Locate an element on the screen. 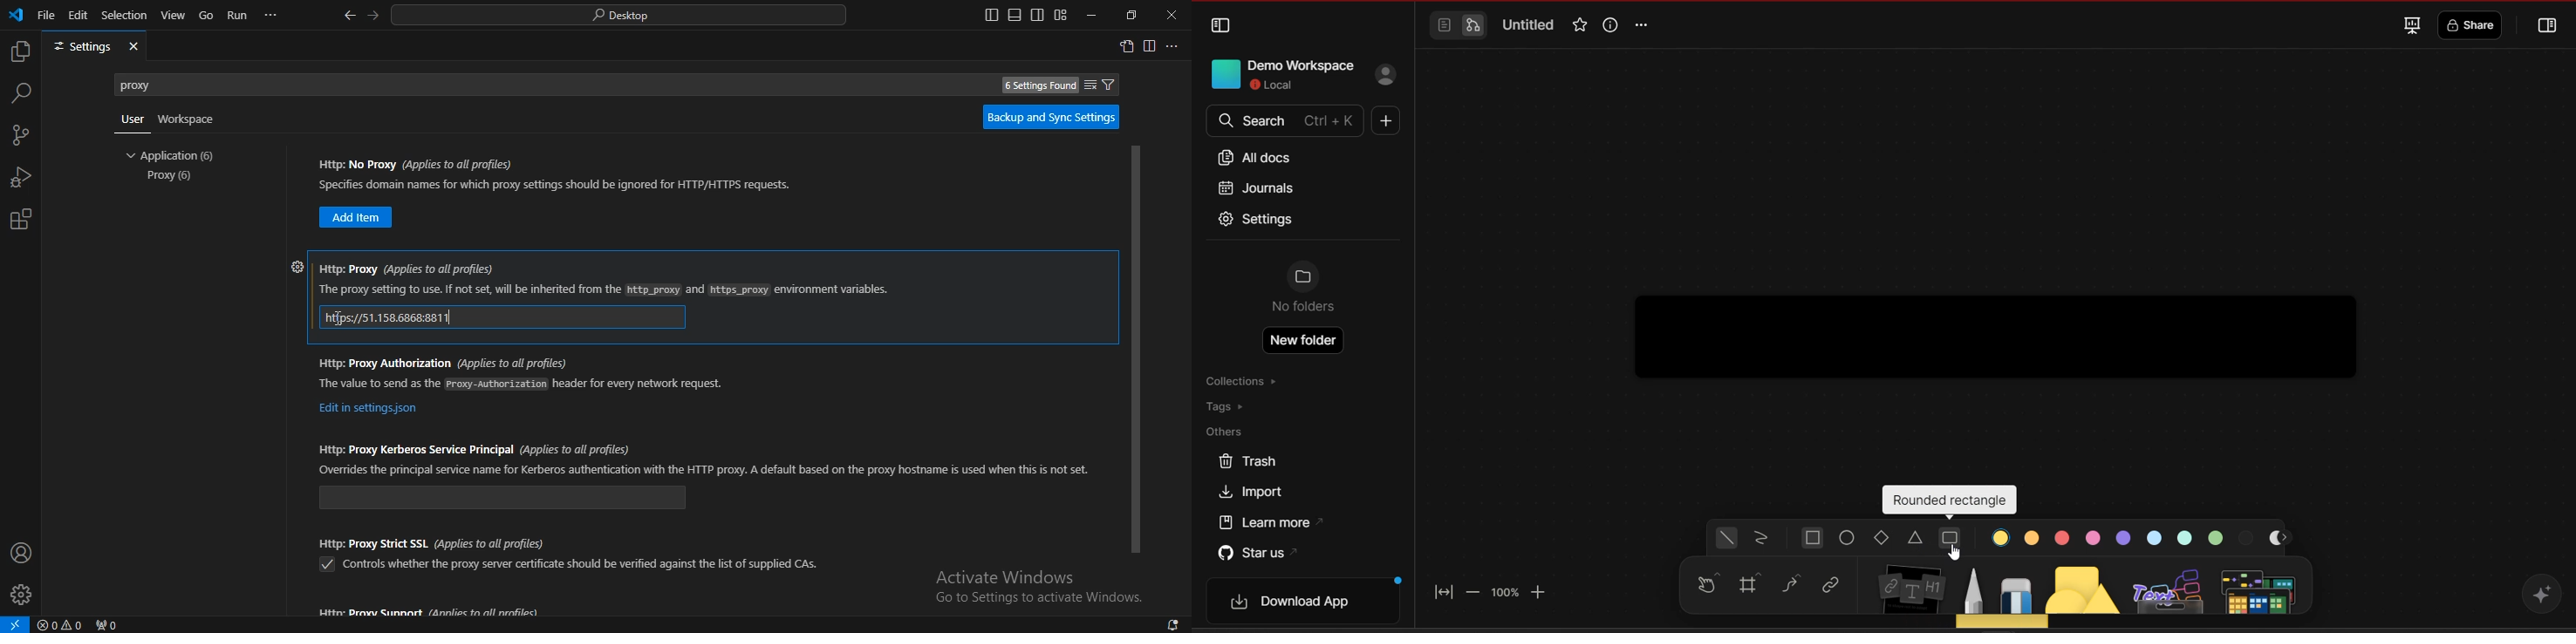 This screenshot has width=2576, height=644. learn more is located at coordinates (1275, 523).